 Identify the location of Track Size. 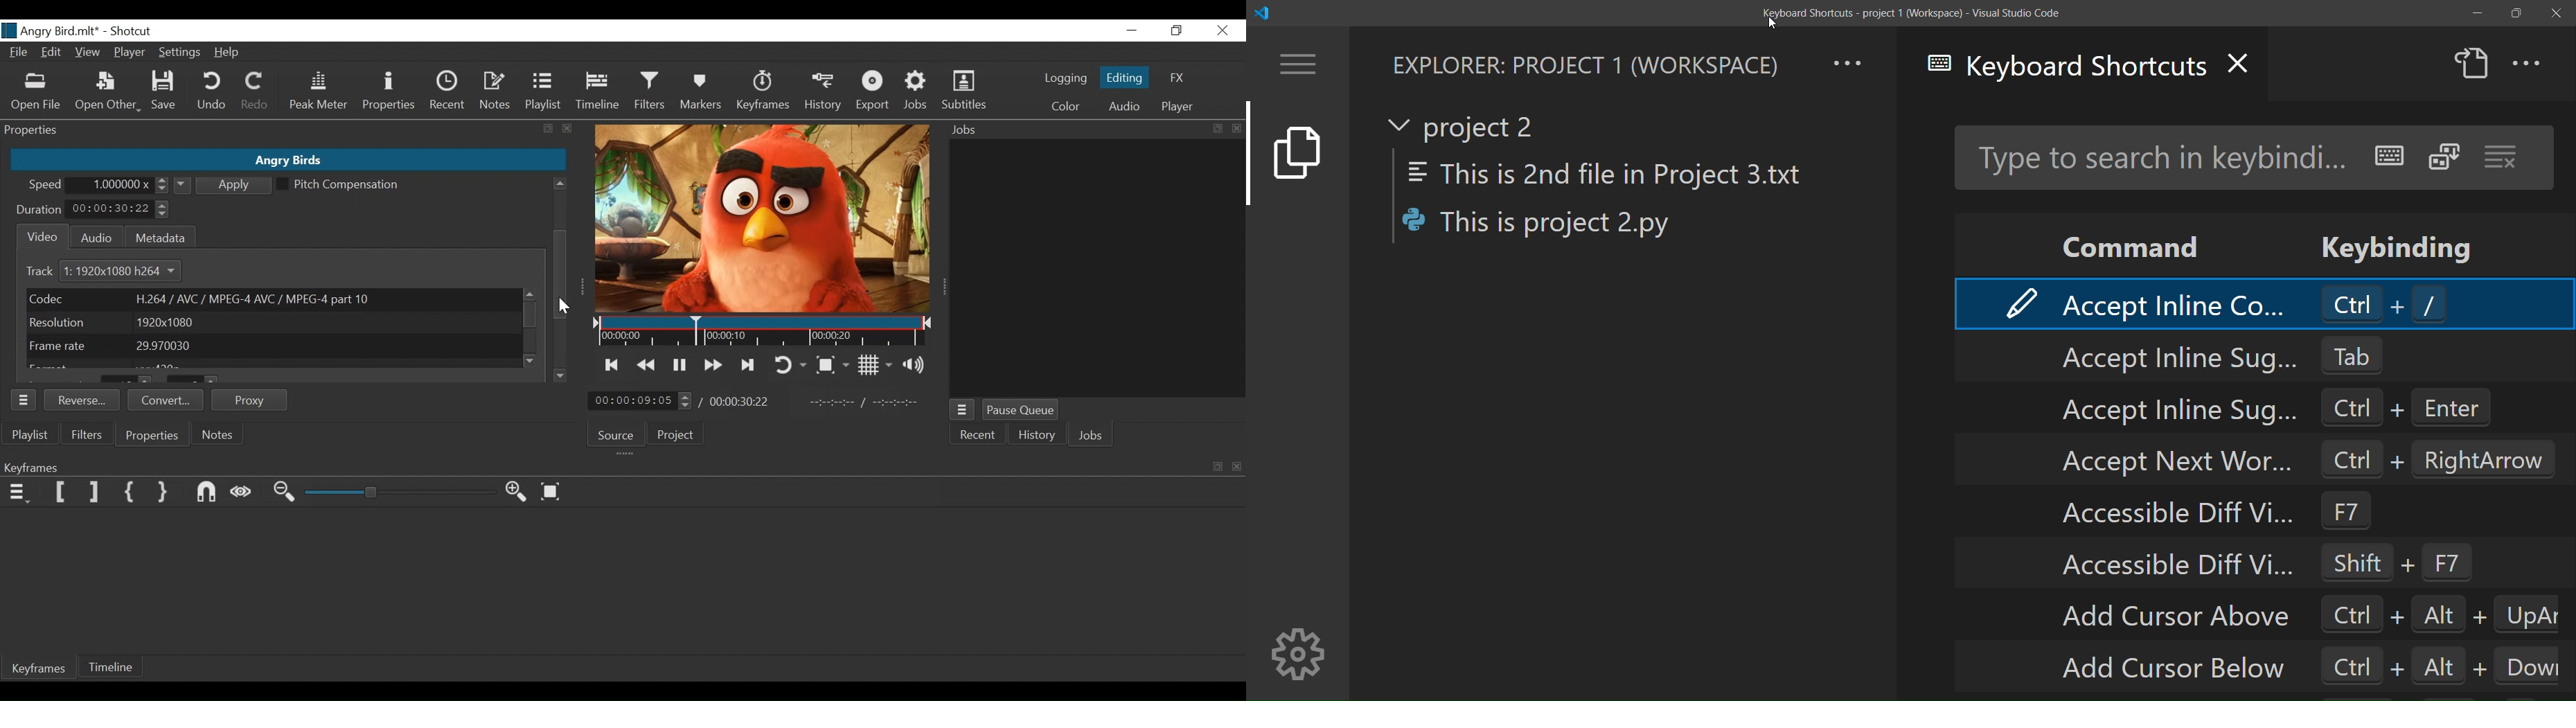
(128, 271).